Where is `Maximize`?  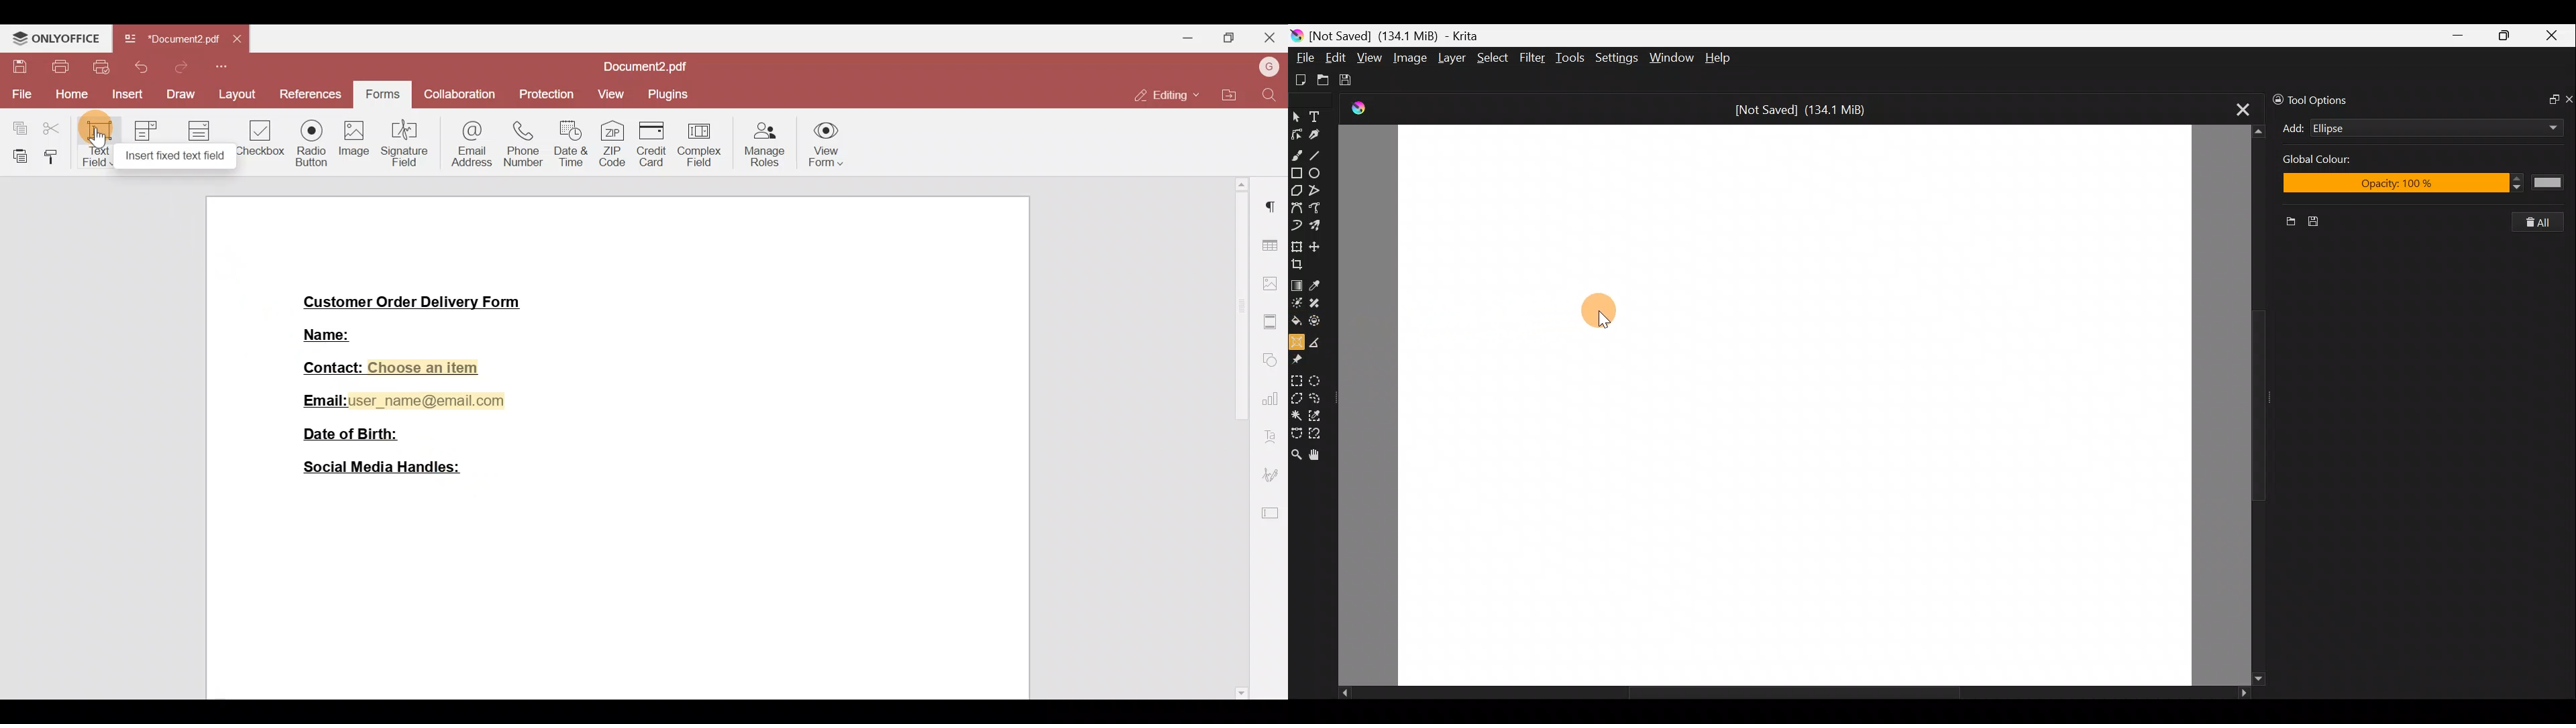 Maximize is located at coordinates (1234, 37).